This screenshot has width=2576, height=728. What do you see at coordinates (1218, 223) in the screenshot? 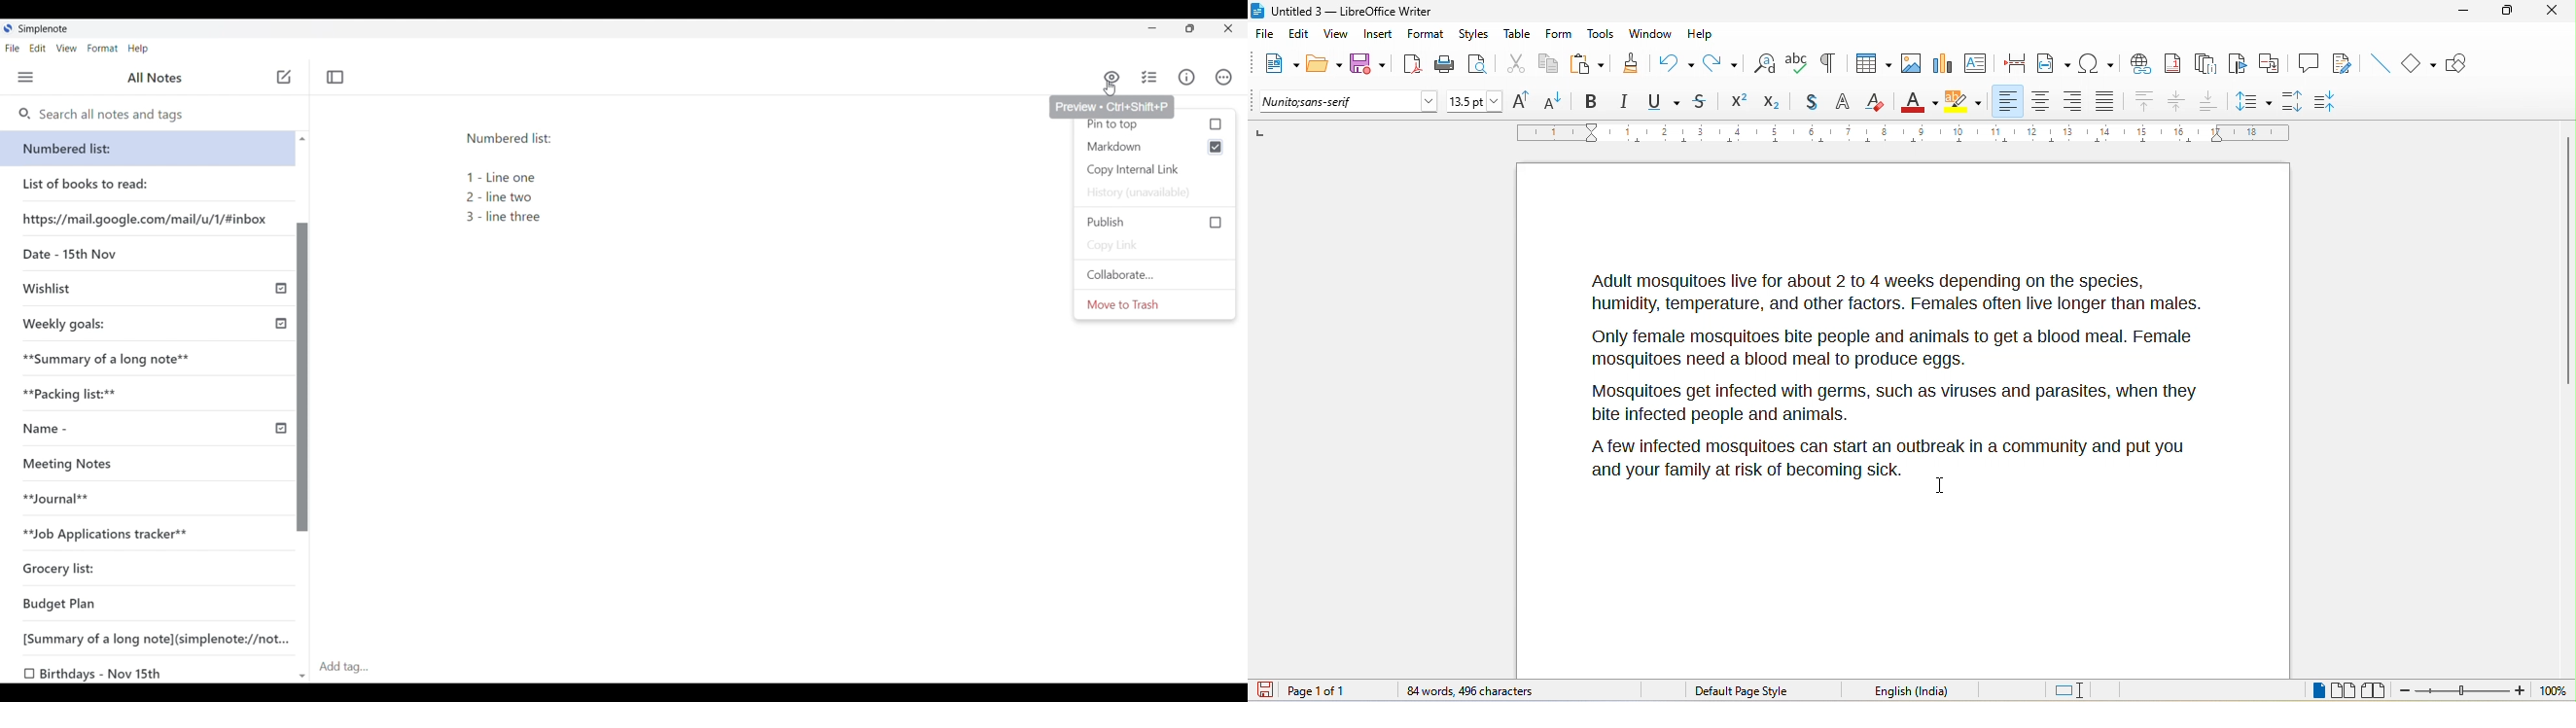
I see `checkbox` at bounding box center [1218, 223].